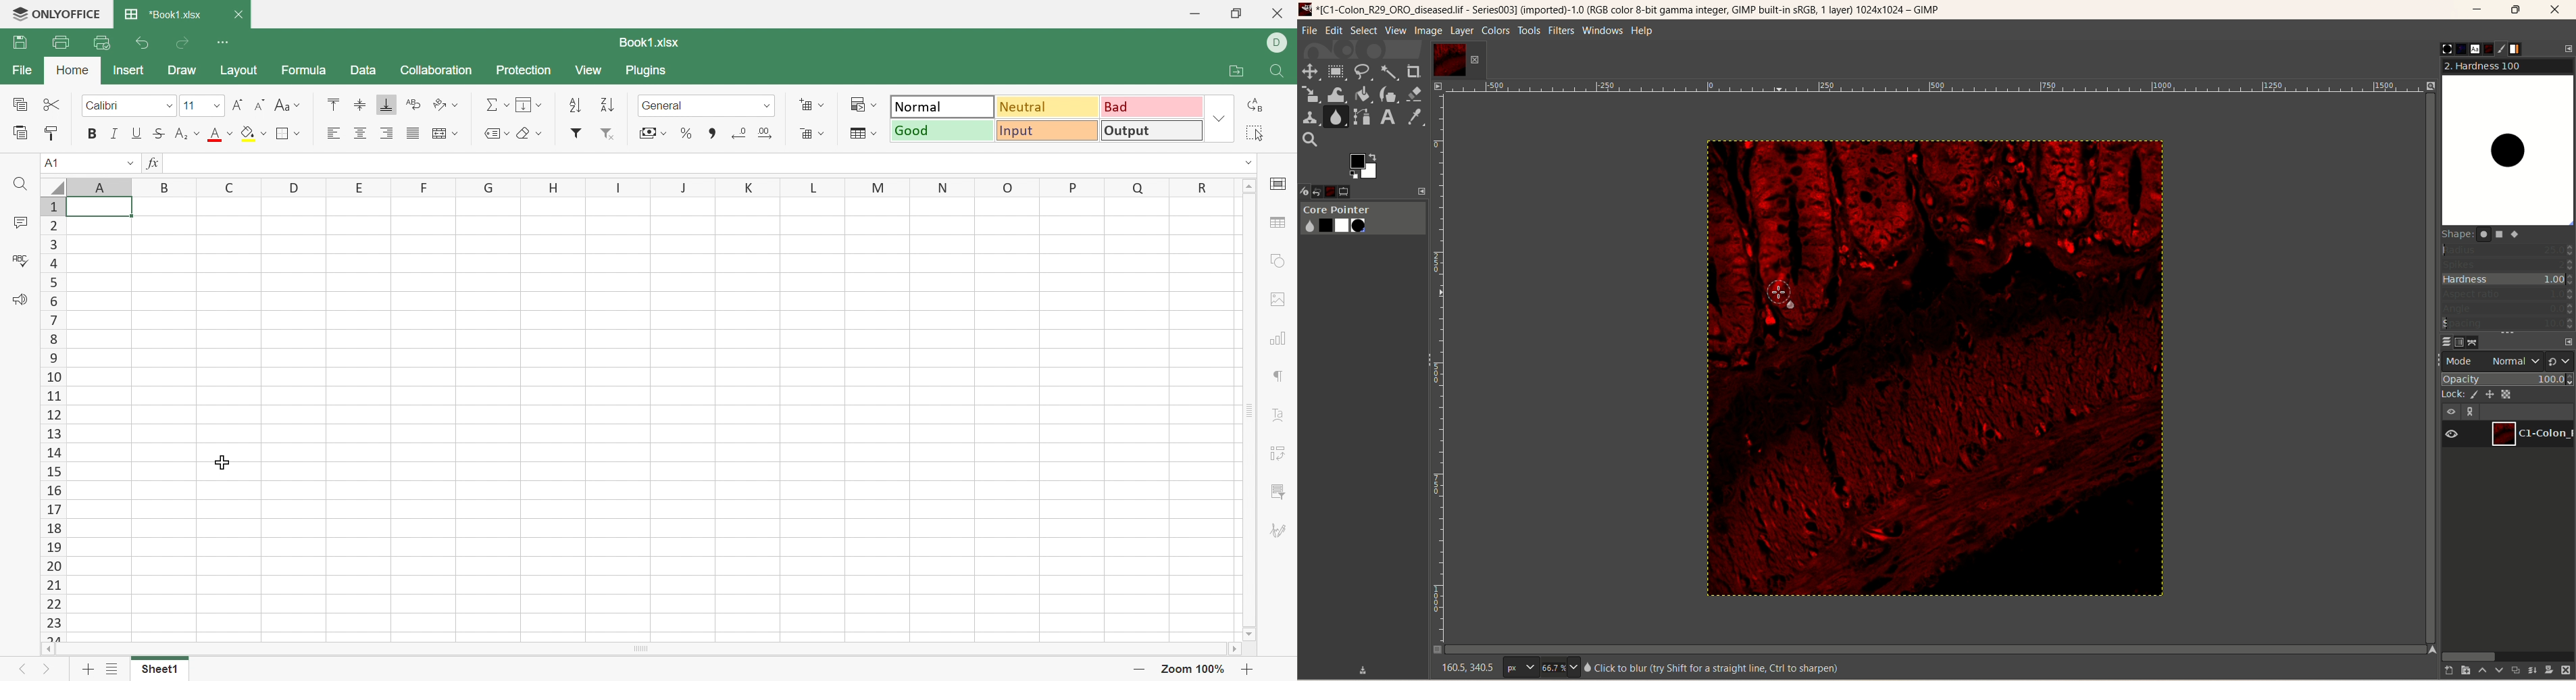 The height and width of the screenshot is (700, 2576). Describe the element at coordinates (665, 133) in the screenshot. I see `Drop Down` at that location.